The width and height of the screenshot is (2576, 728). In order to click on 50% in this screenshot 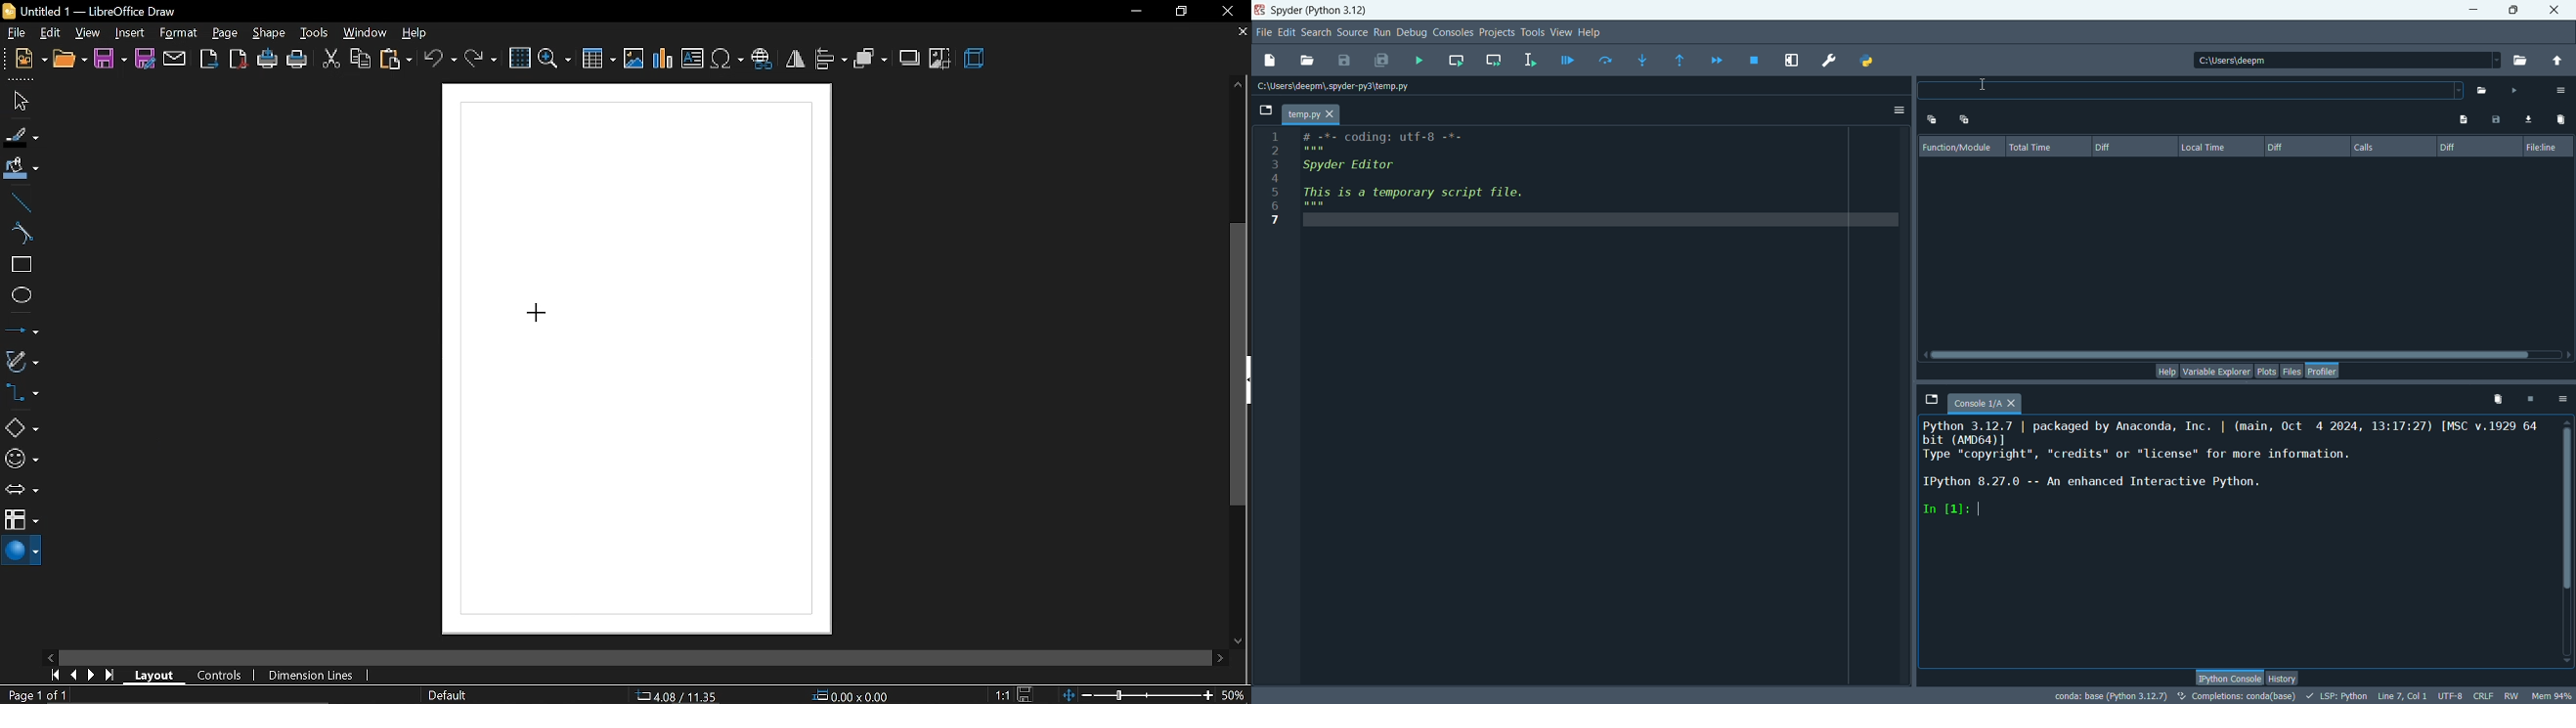, I will do `click(1236, 694)`.